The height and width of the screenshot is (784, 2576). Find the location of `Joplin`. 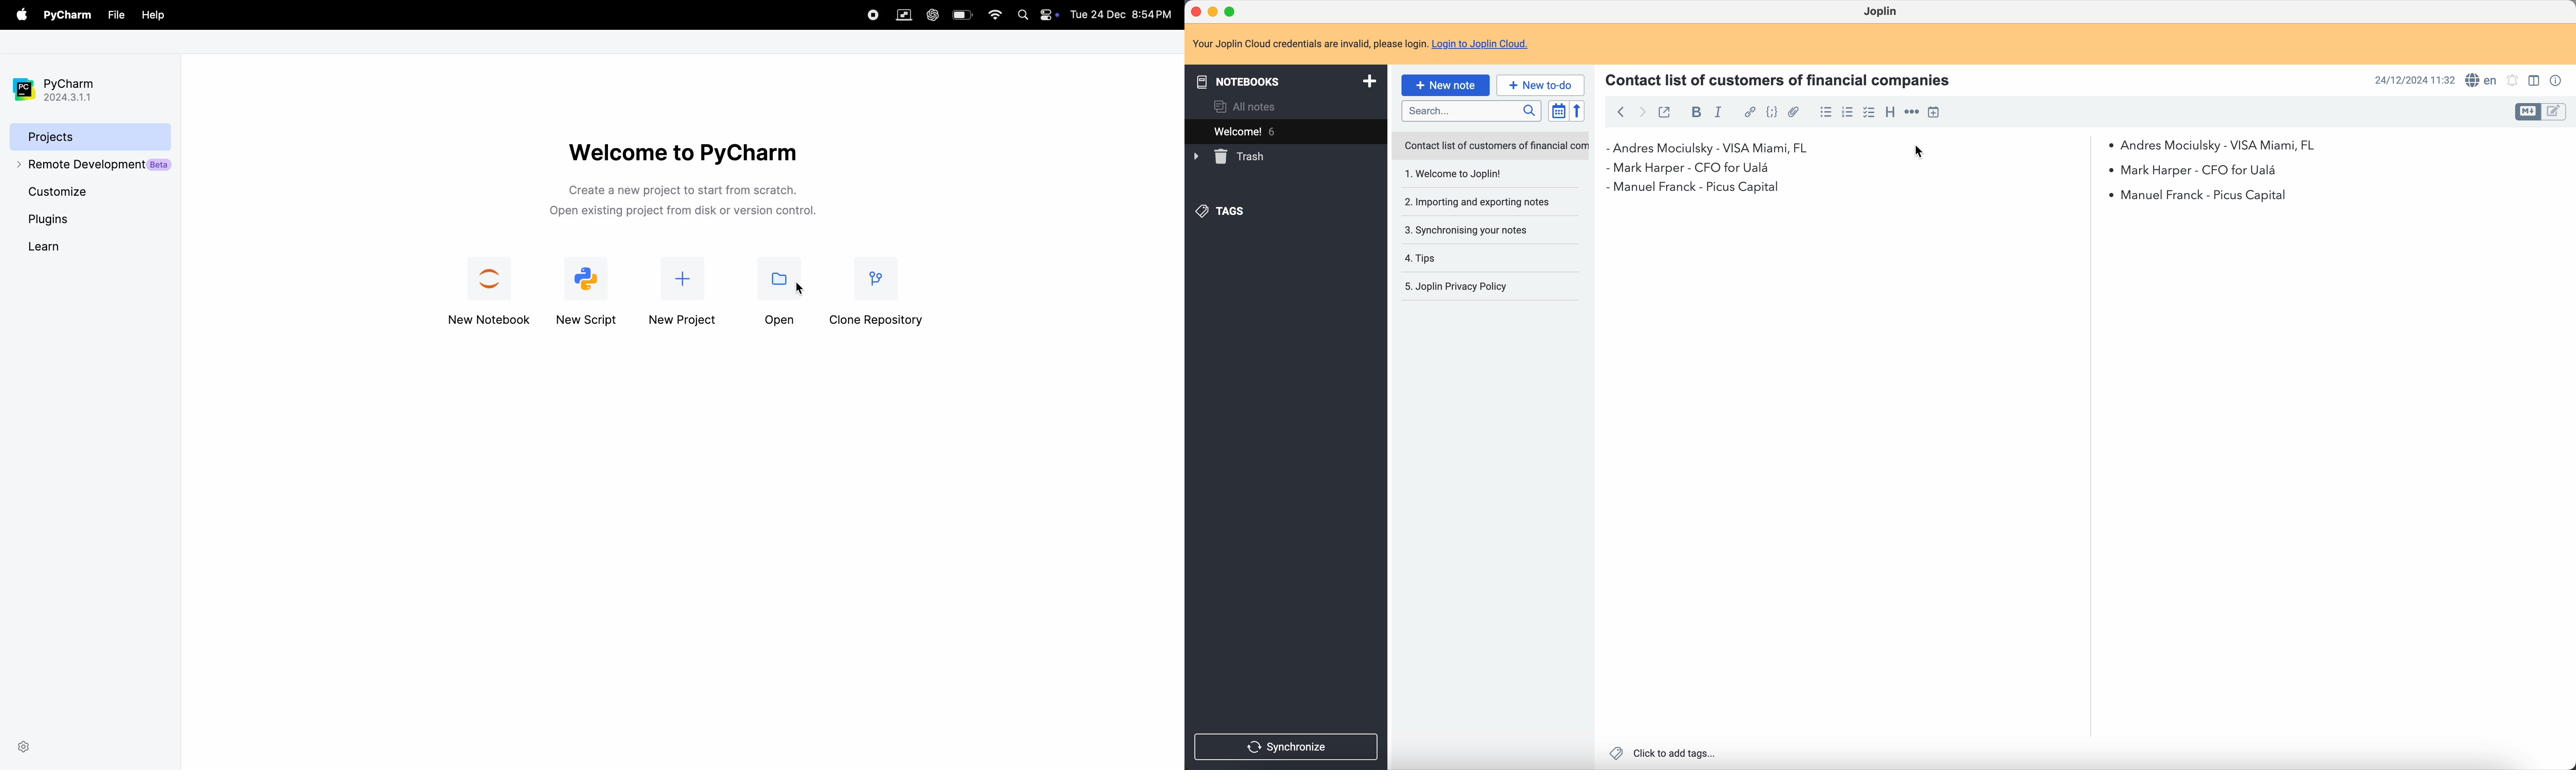

Joplin is located at coordinates (1879, 11).